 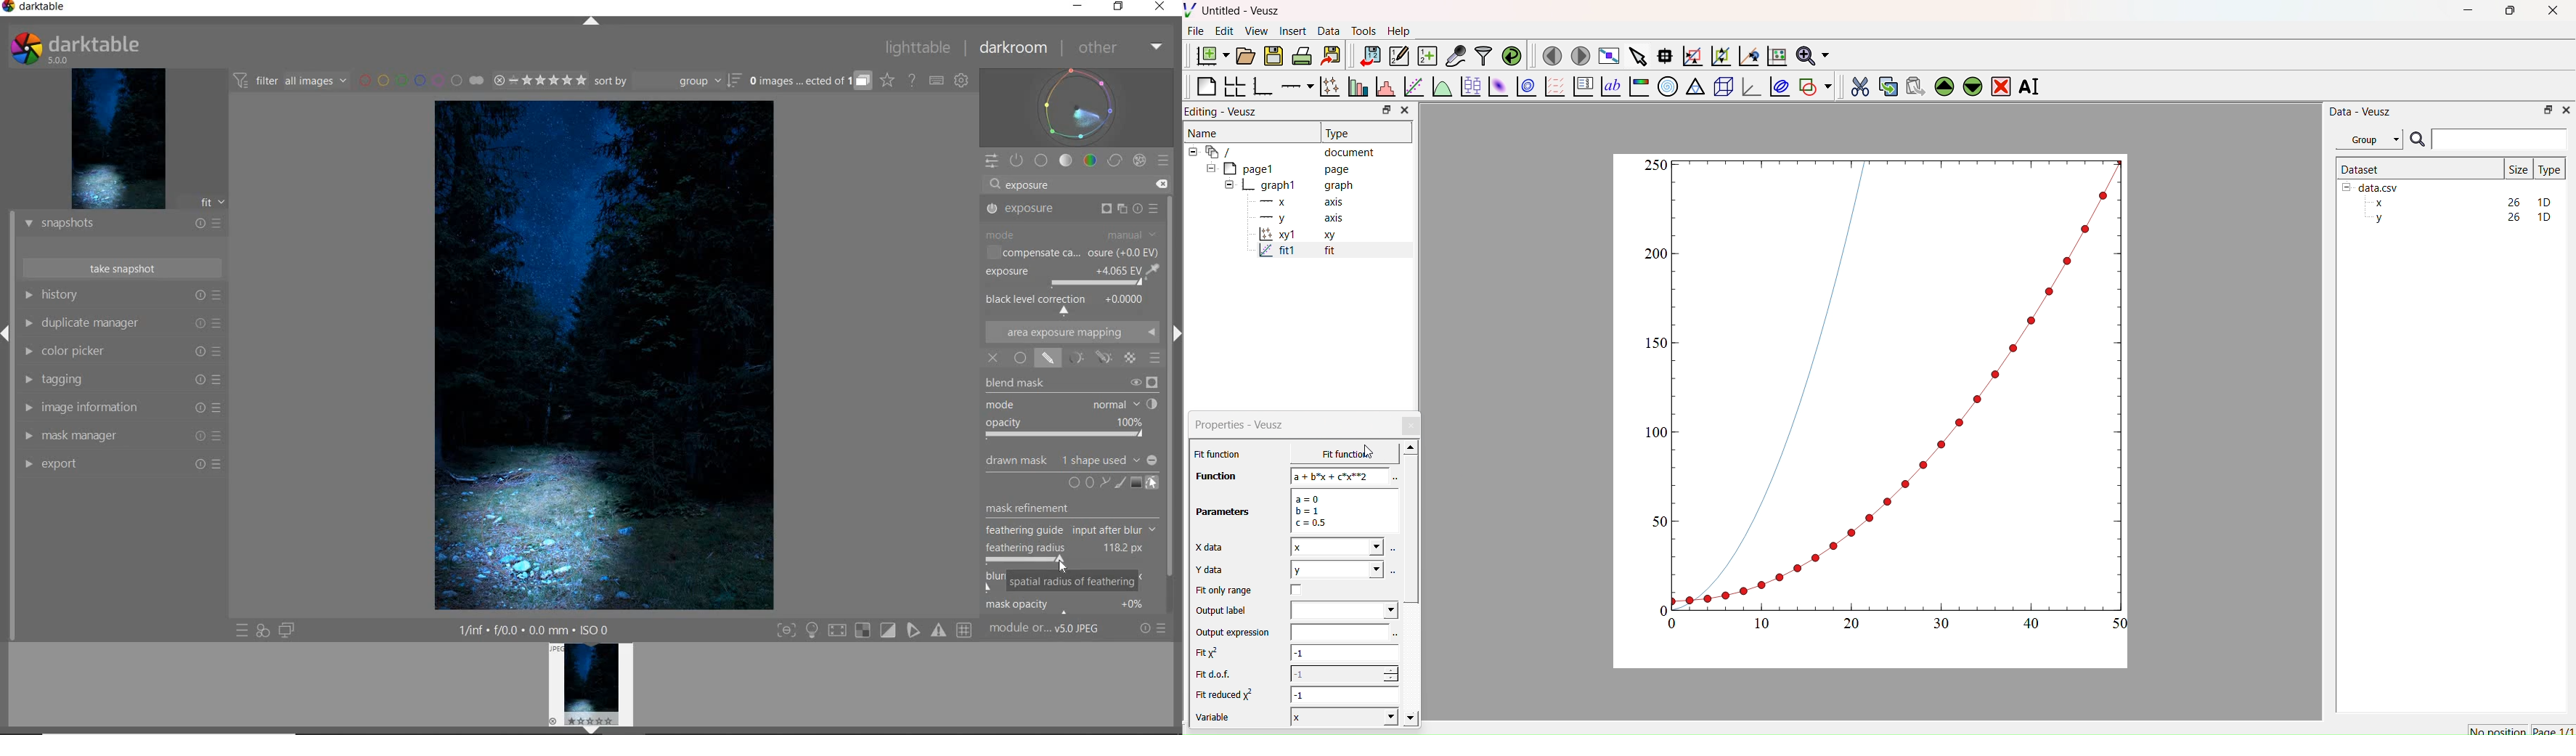 I want to click on CURSOR, so click(x=1065, y=566).